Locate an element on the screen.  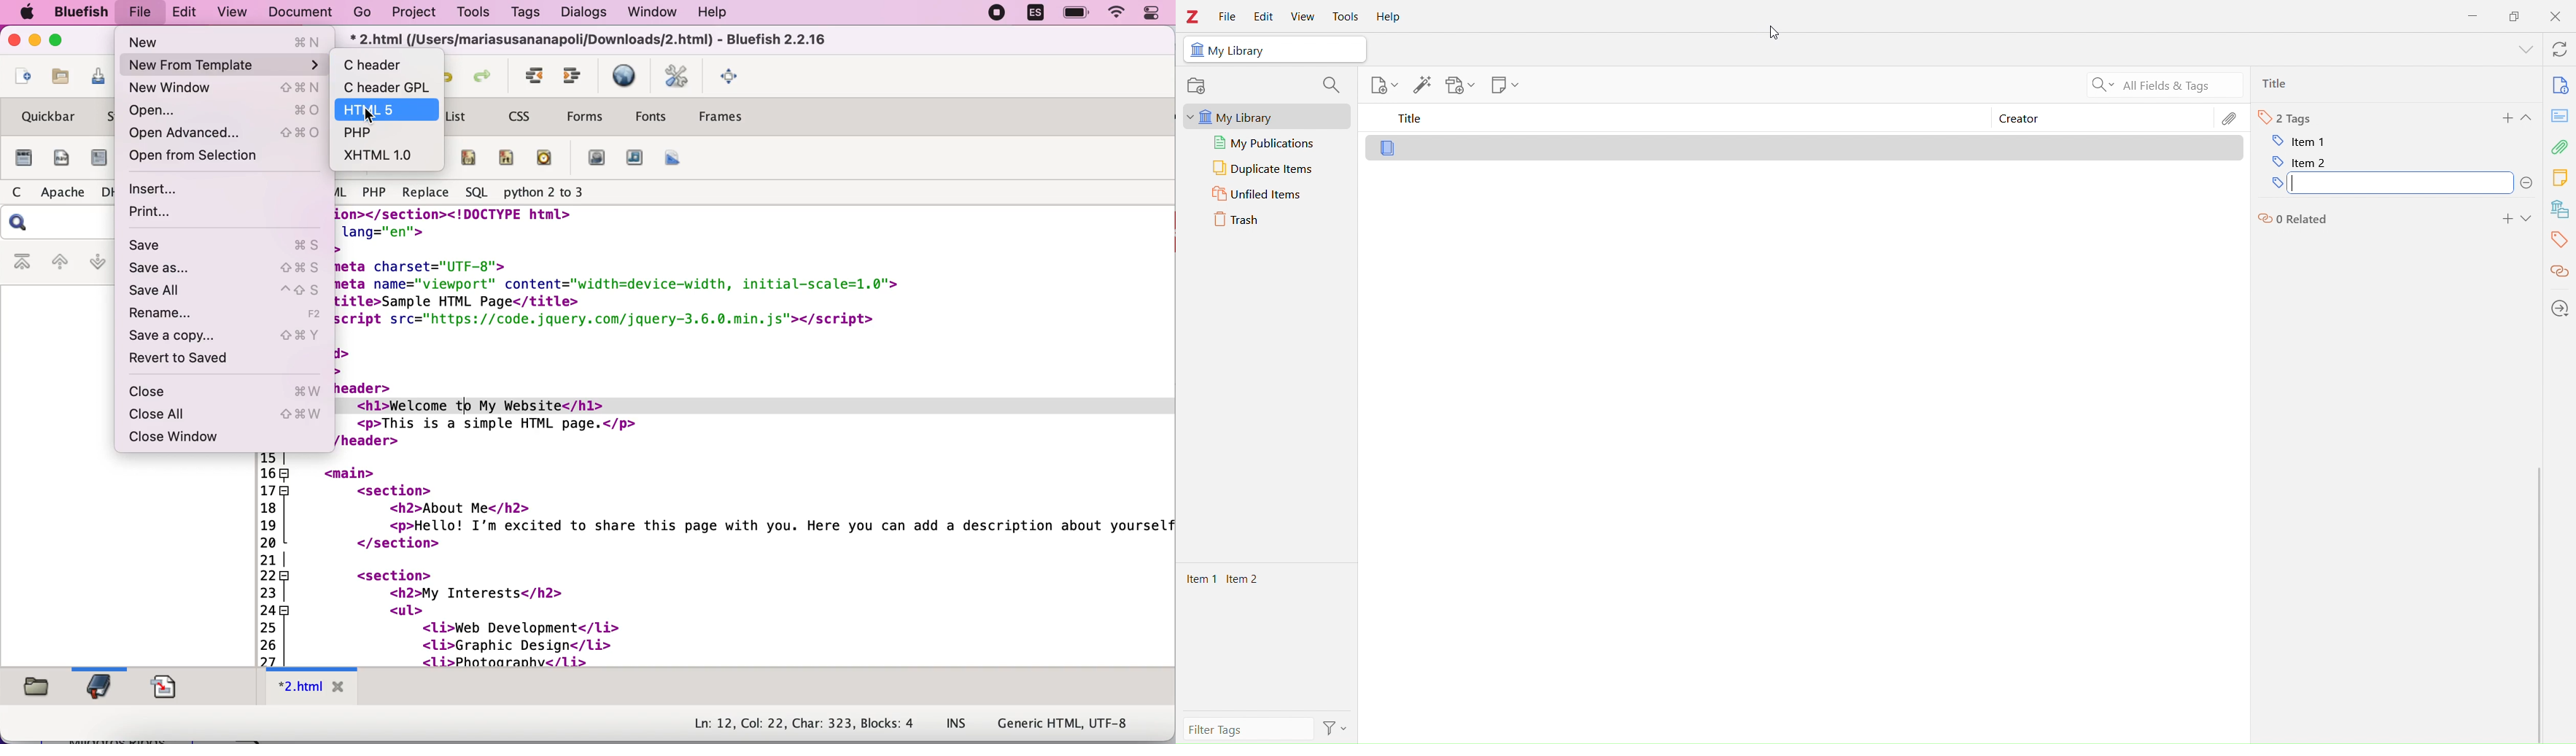
forms is located at coordinates (587, 116).